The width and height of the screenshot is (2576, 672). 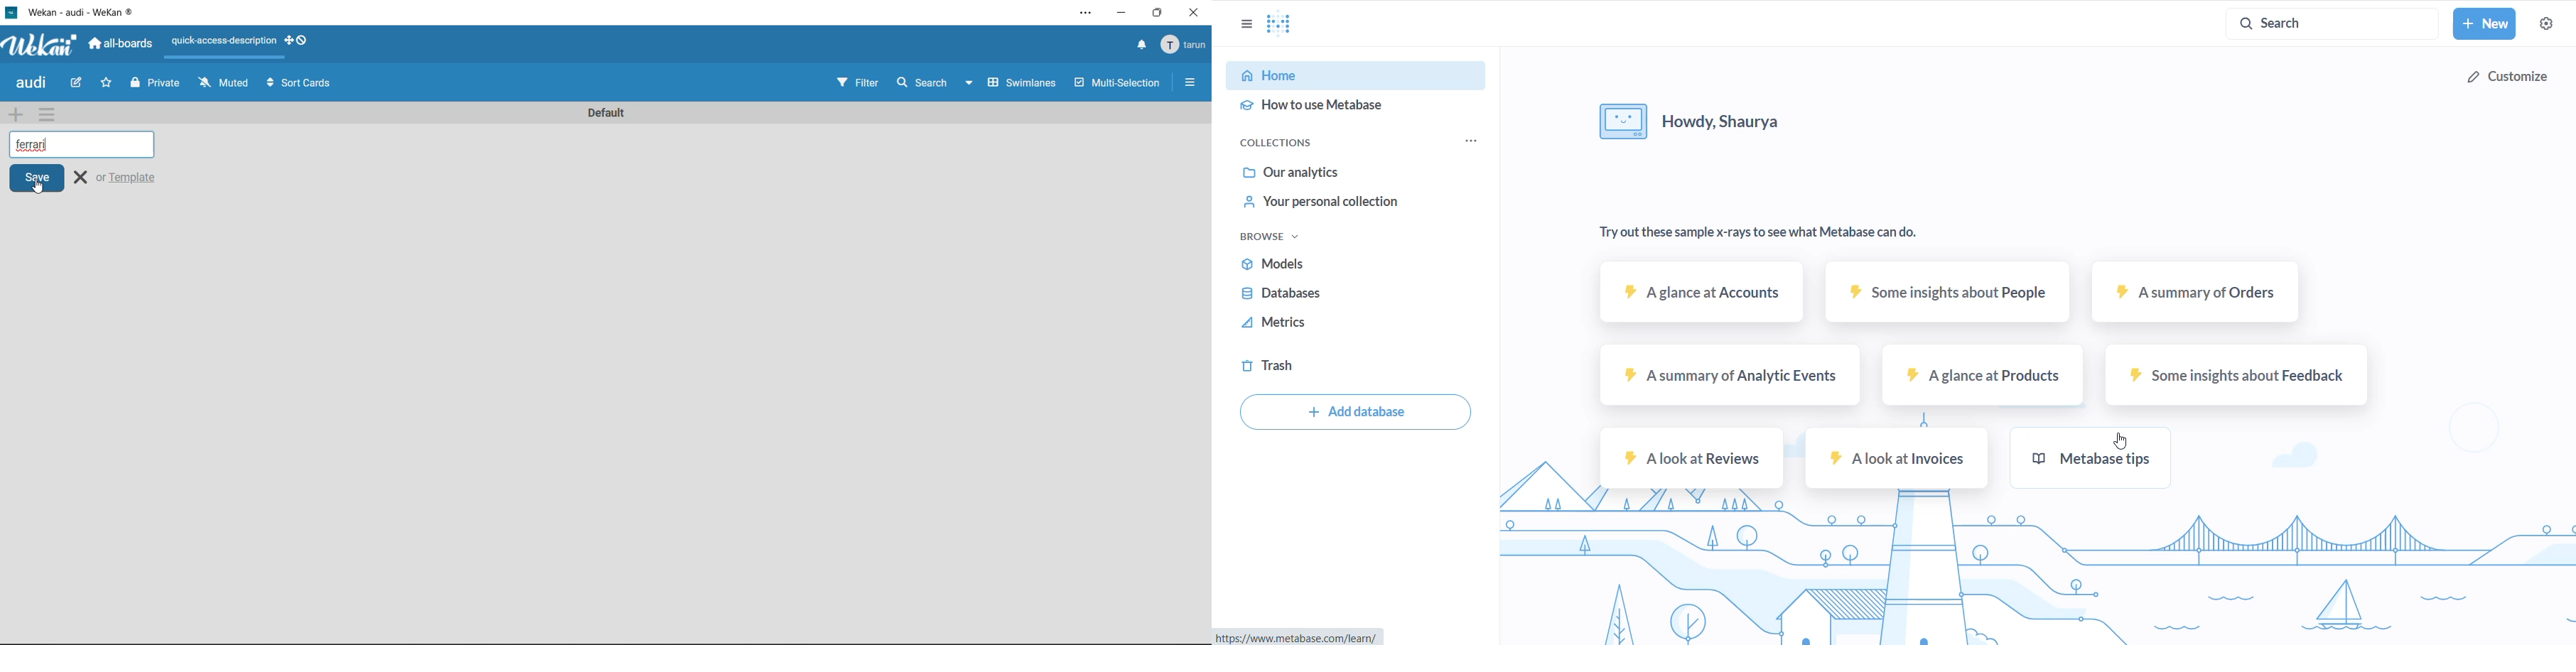 What do you see at coordinates (2118, 438) in the screenshot?
I see `cursor` at bounding box center [2118, 438].